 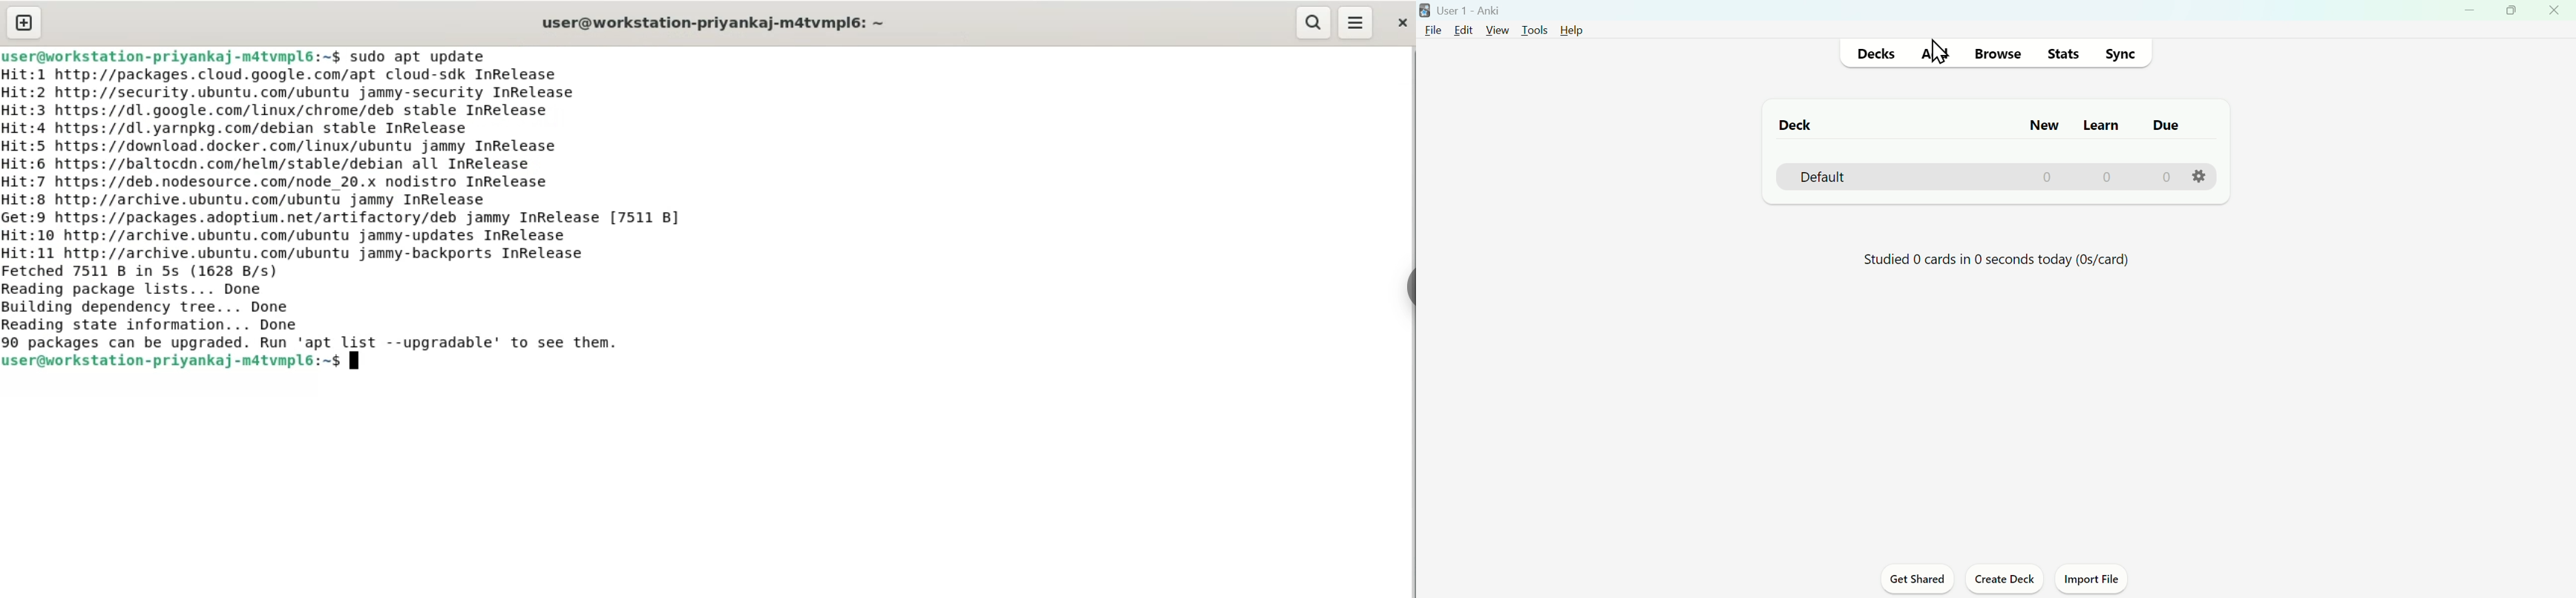 What do you see at coordinates (2124, 53) in the screenshot?
I see `Sync` at bounding box center [2124, 53].